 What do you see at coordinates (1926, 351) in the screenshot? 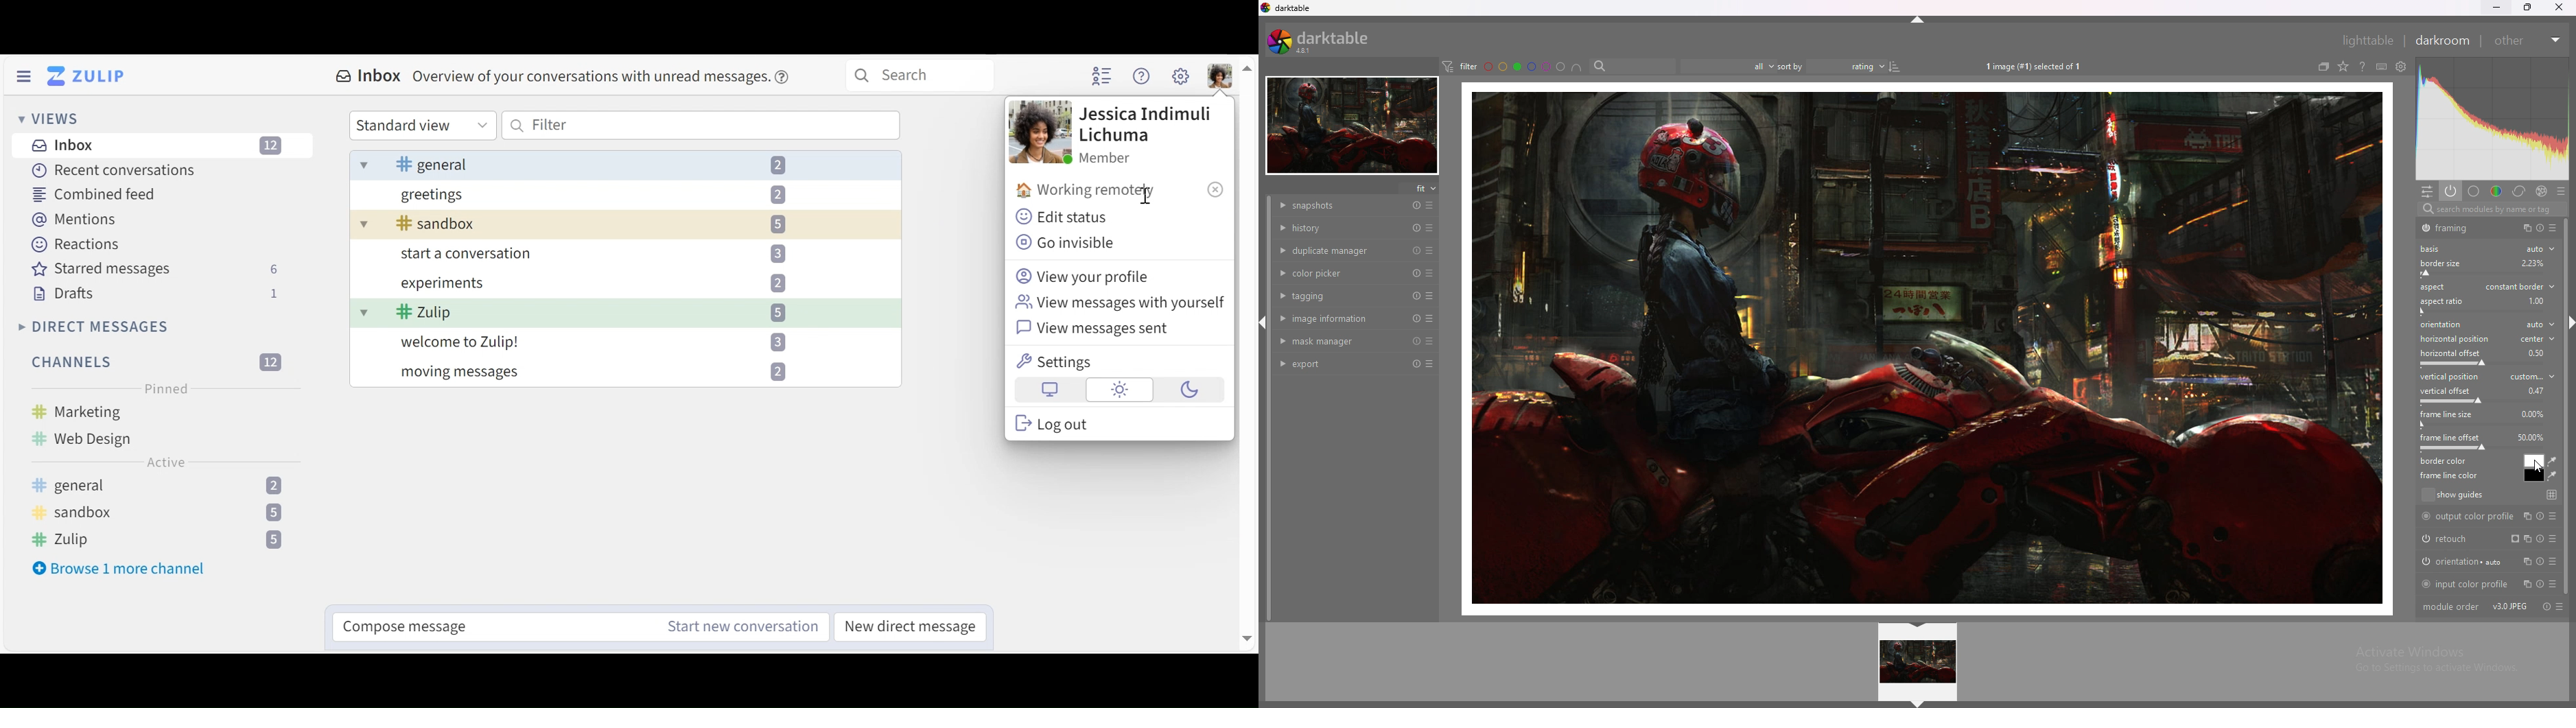
I see `target image with border` at bounding box center [1926, 351].